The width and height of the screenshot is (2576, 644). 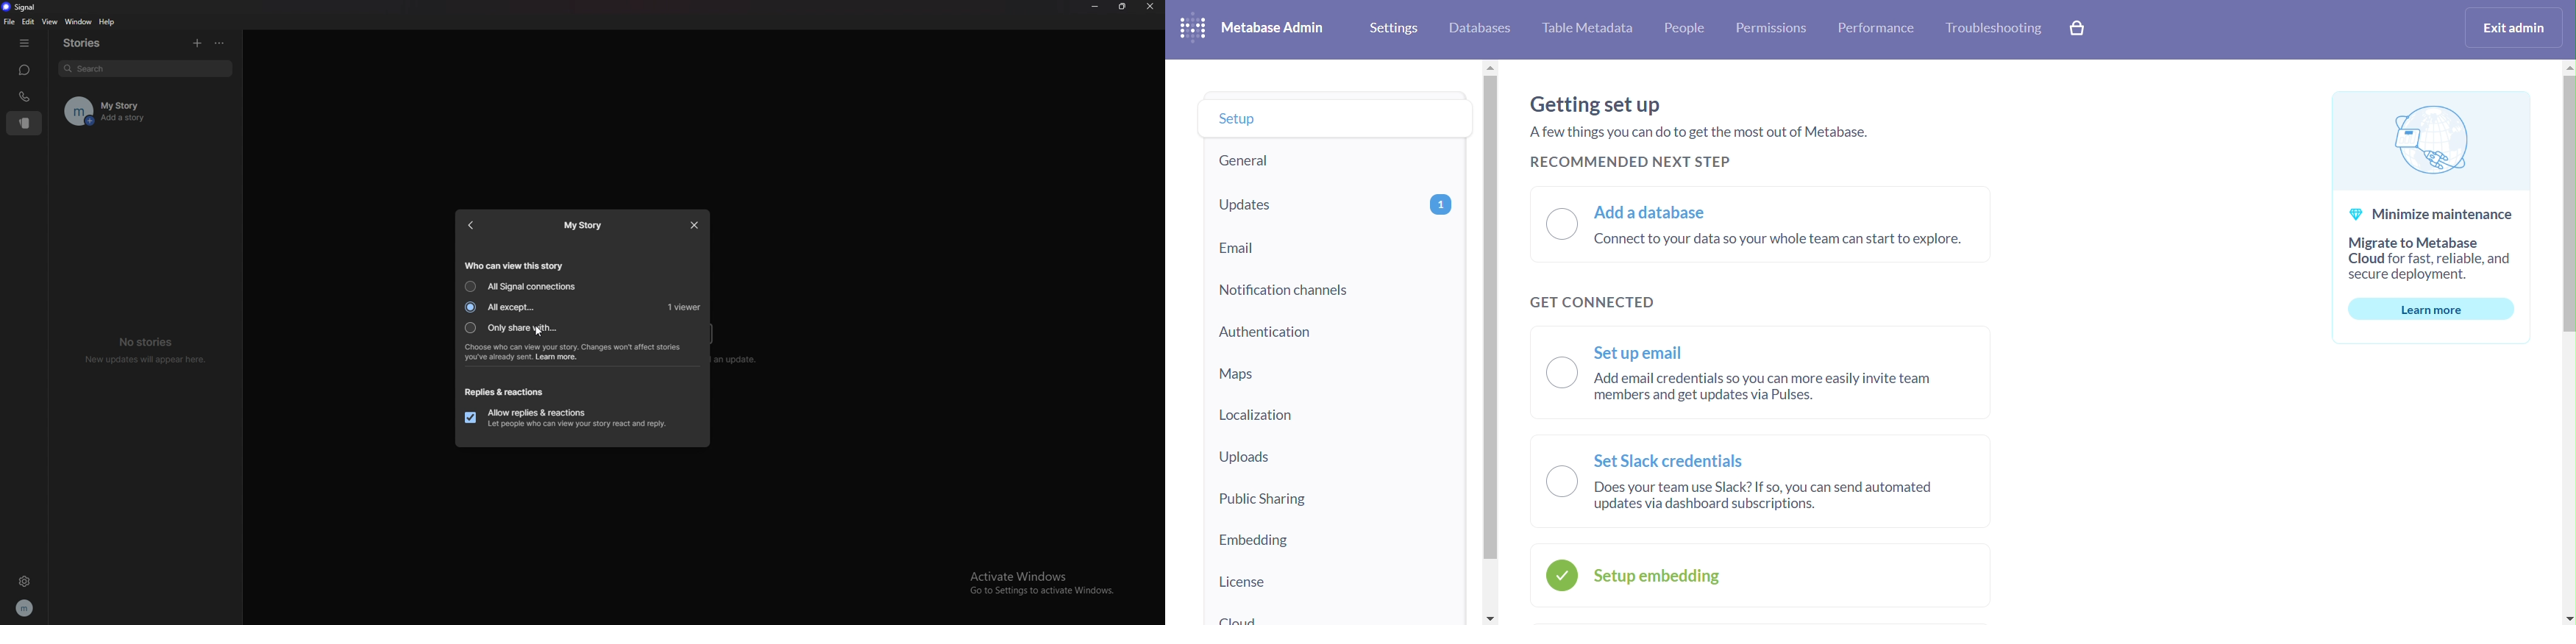 What do you see at coordinates (1331, 160) in the screenshot?
I see `geneal` at bounding box center [1331, 160].